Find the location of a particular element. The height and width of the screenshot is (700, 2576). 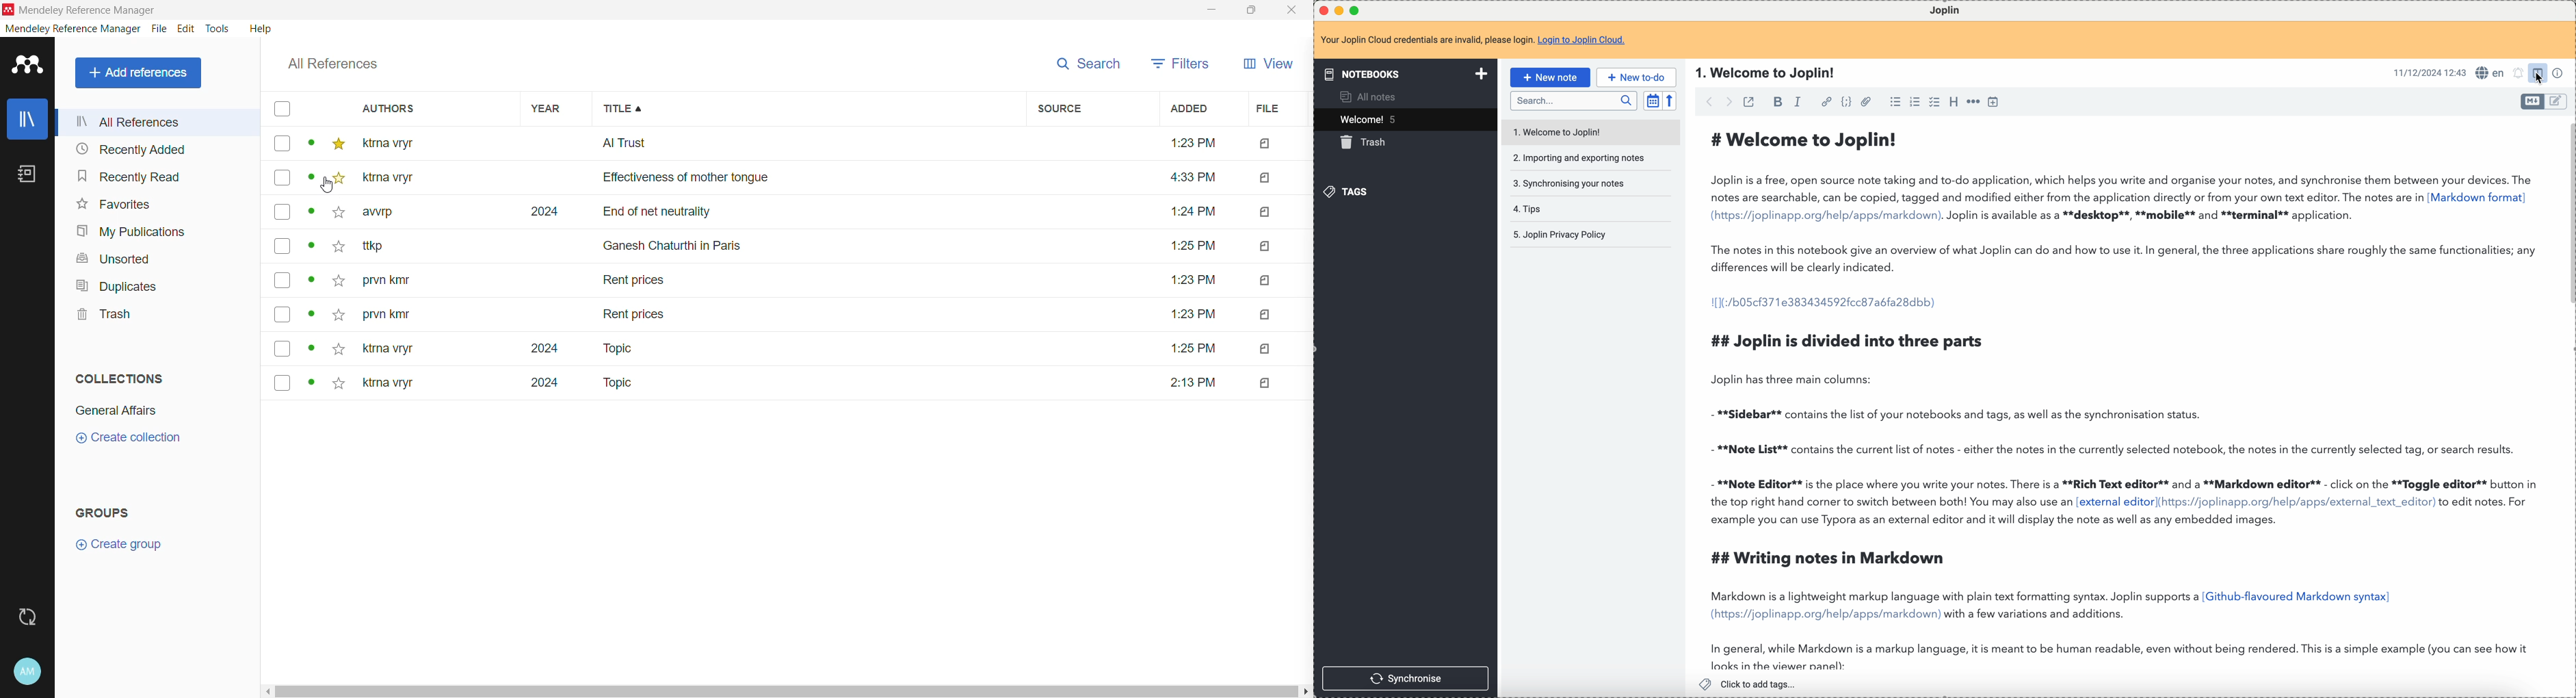

prvn kity is located at coordinates (395, 281).